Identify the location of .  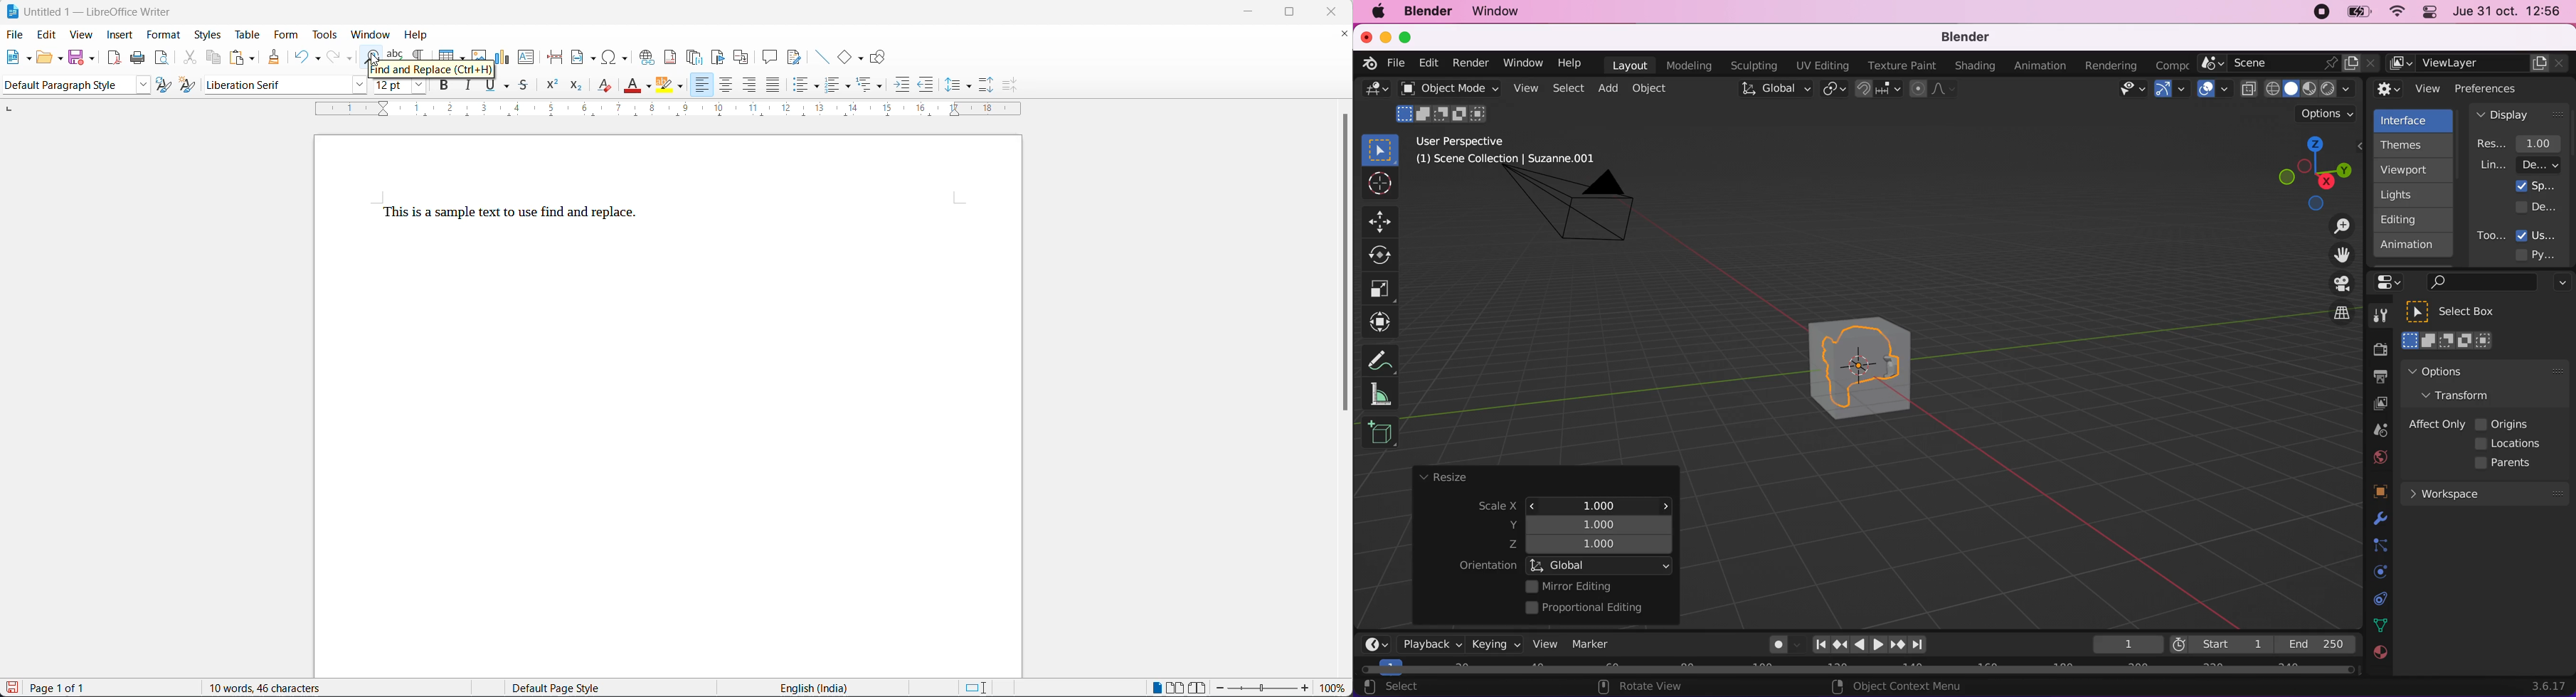
(1385, 220).